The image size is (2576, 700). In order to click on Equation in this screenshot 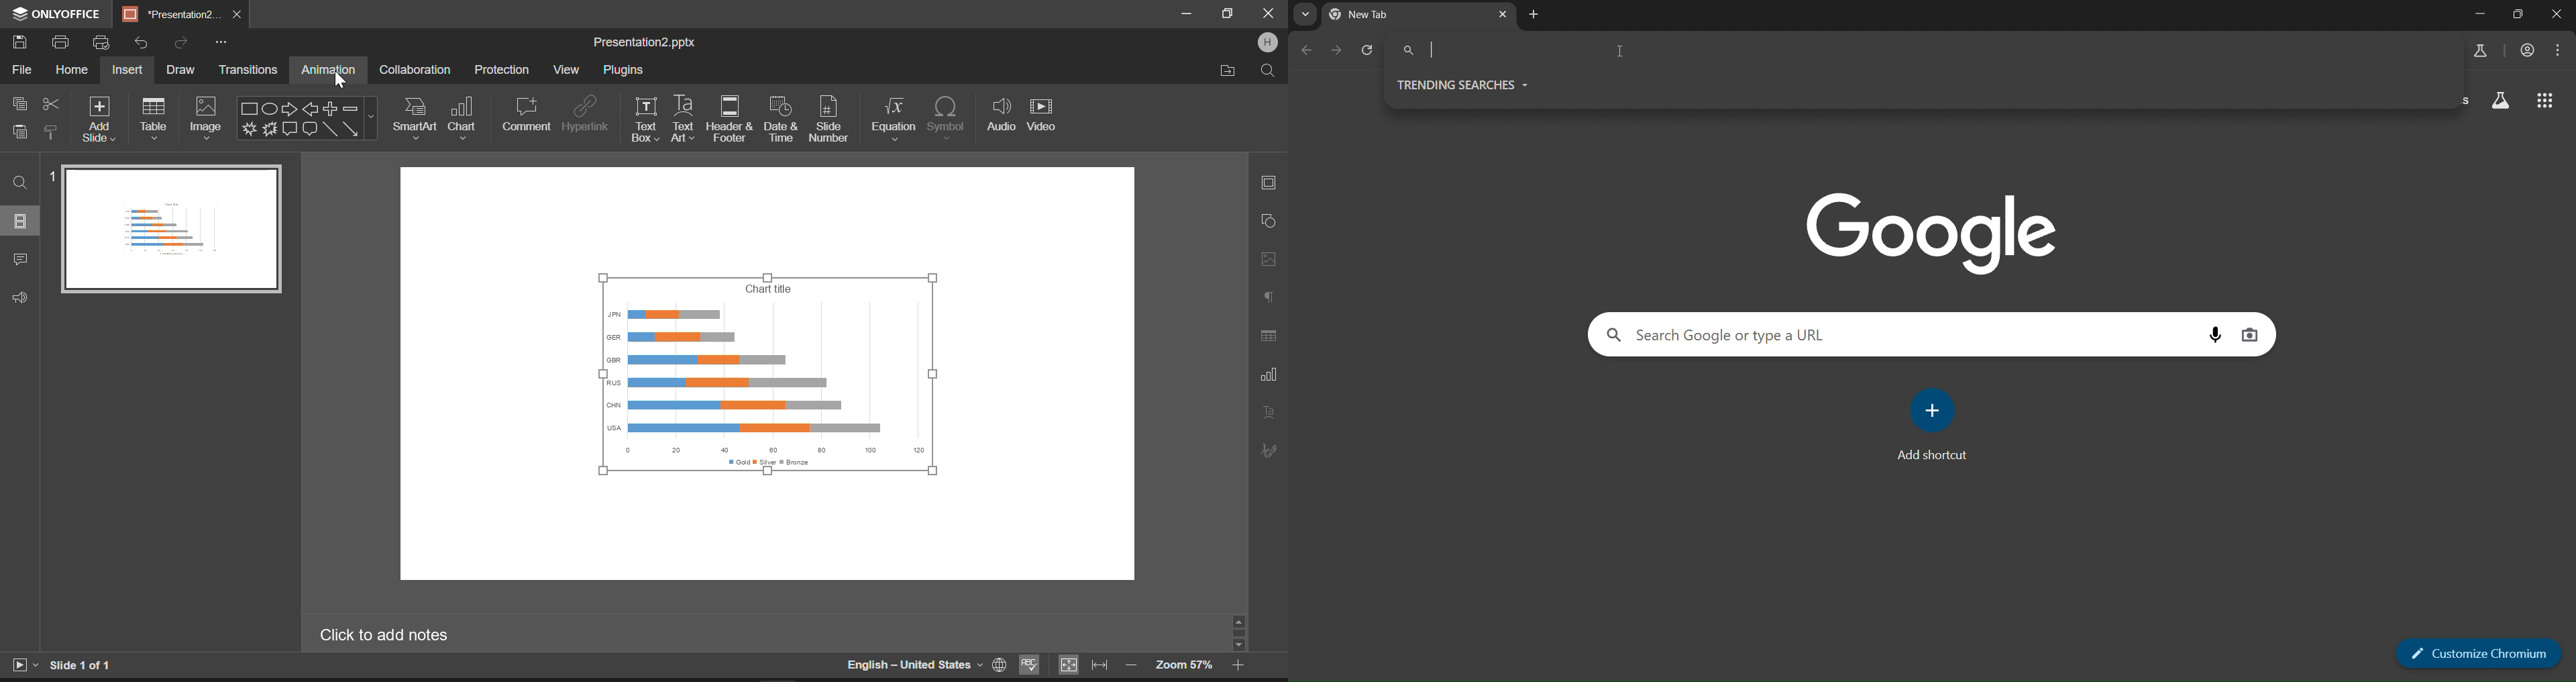, I will do `click(894, 119)`.